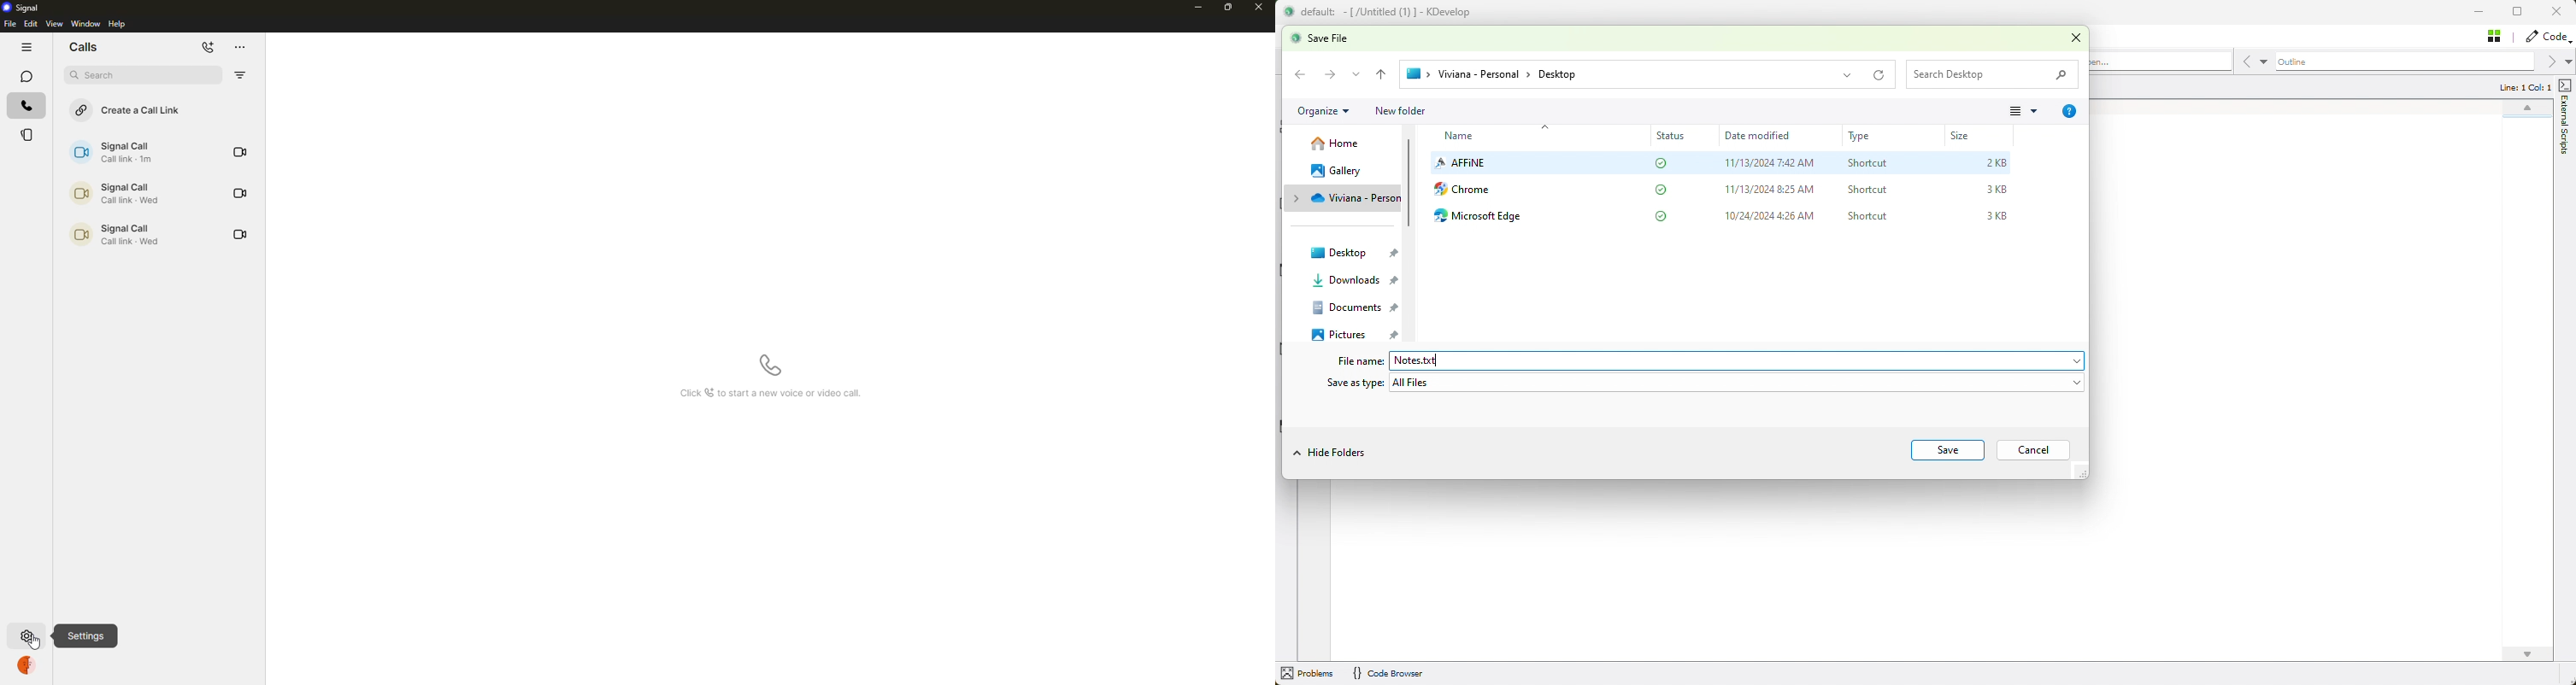  Describe the element at coordinates (112, 193) in the screenshot. I see `call link` at that location.